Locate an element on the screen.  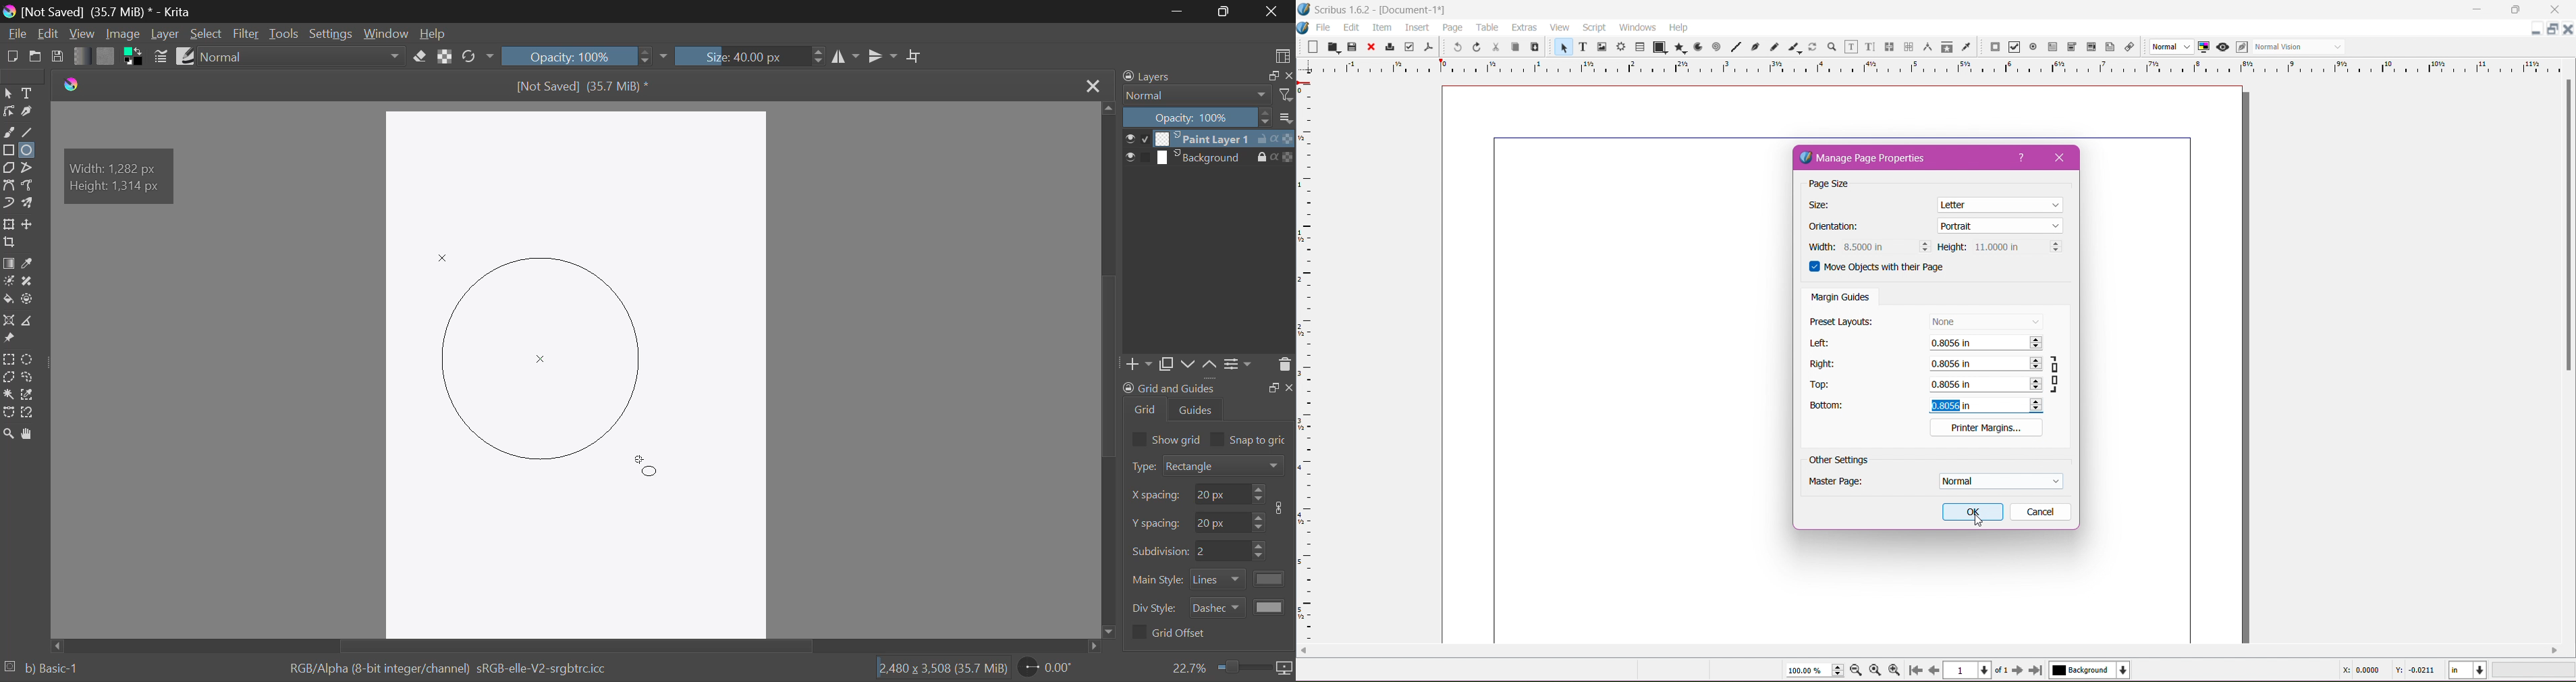
Rotate Item is located at coordinates (1813, 47).